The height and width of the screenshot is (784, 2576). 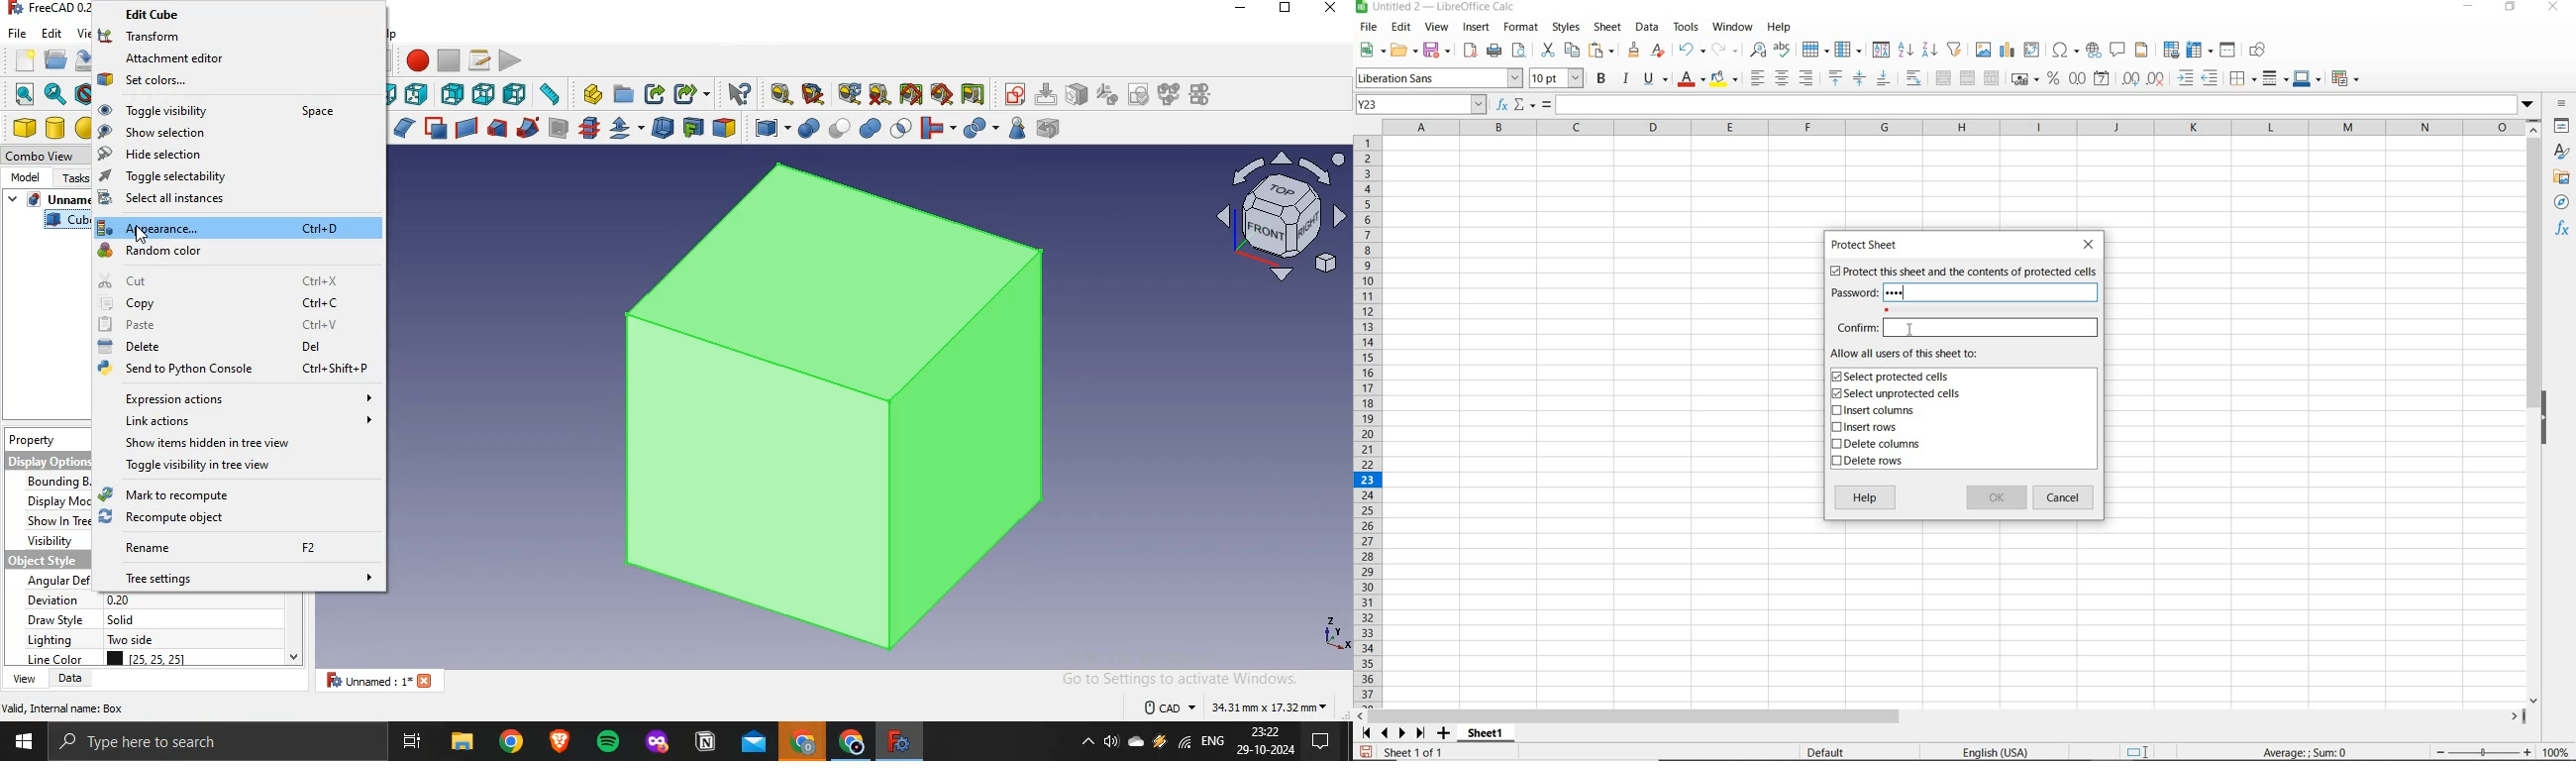 I want to click on UNMERGE CELLS, so click(x=1992, y=79).